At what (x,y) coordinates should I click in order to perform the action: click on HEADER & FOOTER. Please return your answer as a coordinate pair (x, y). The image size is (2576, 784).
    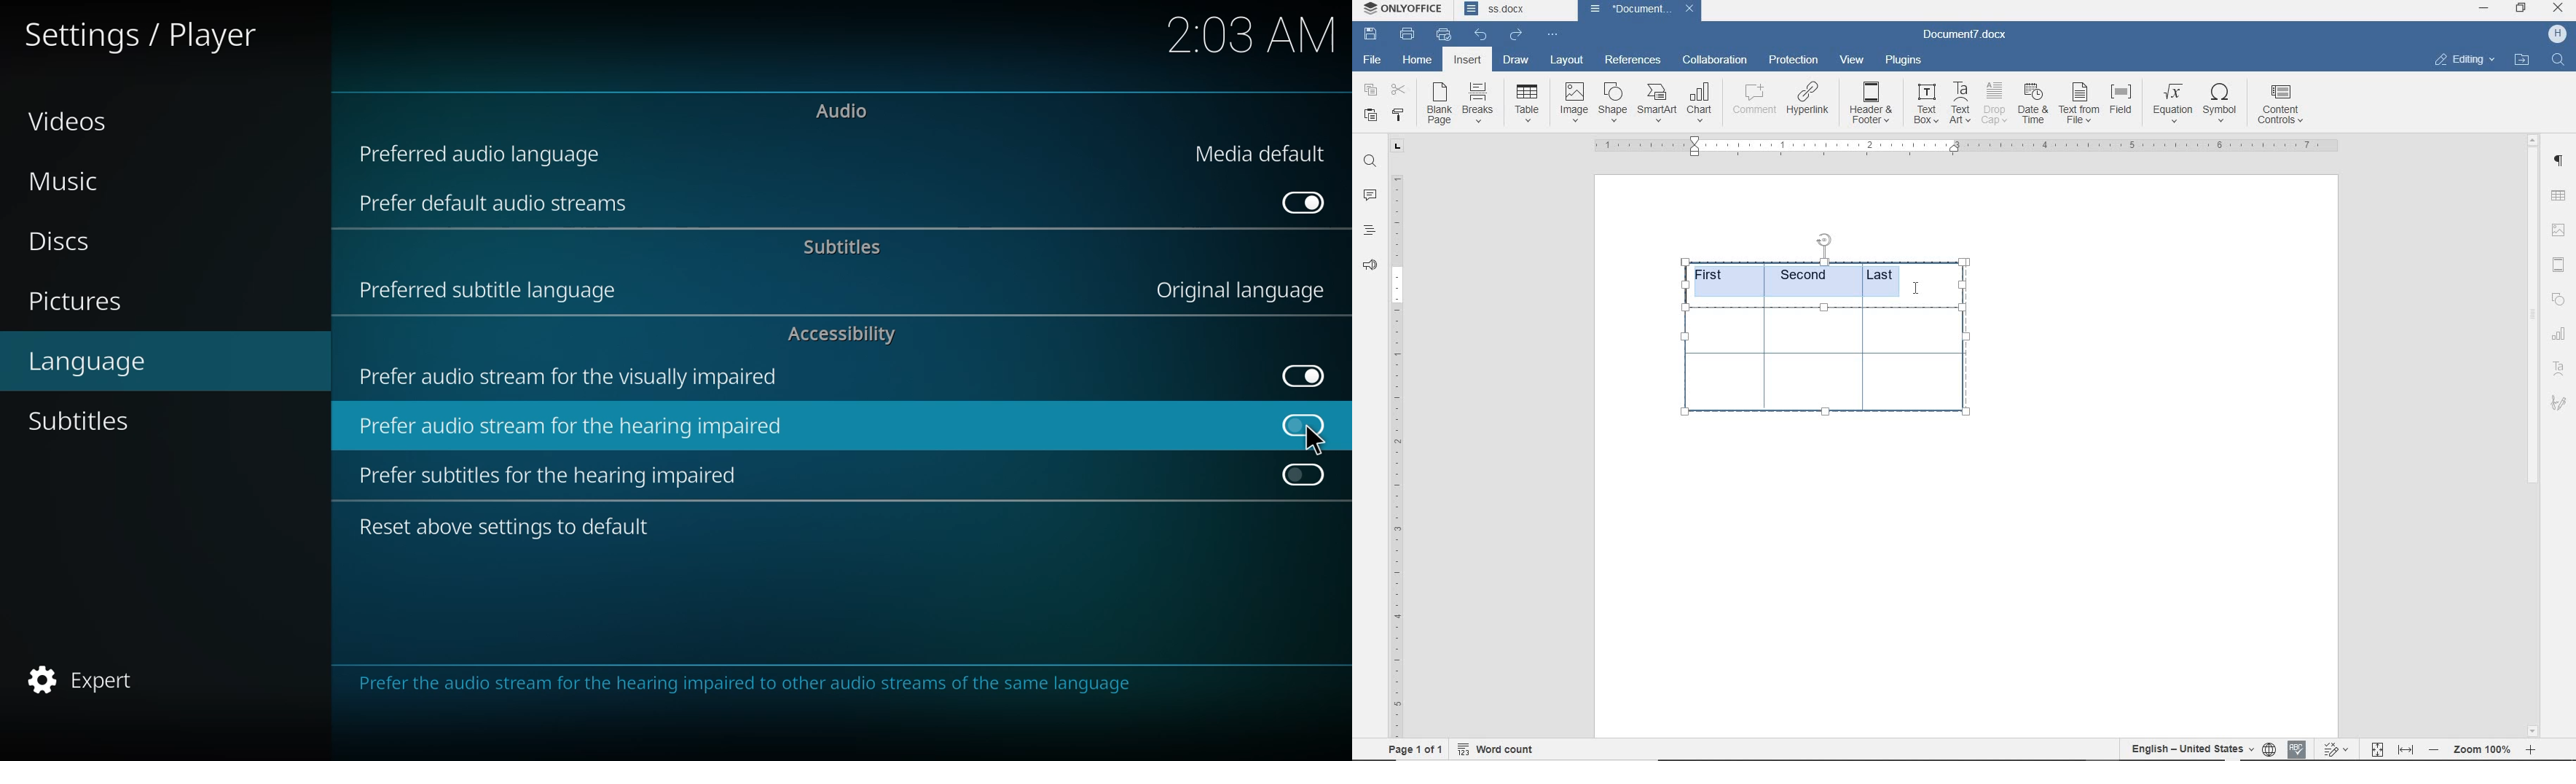
    Looking at the image, I should click on (2558, 265).